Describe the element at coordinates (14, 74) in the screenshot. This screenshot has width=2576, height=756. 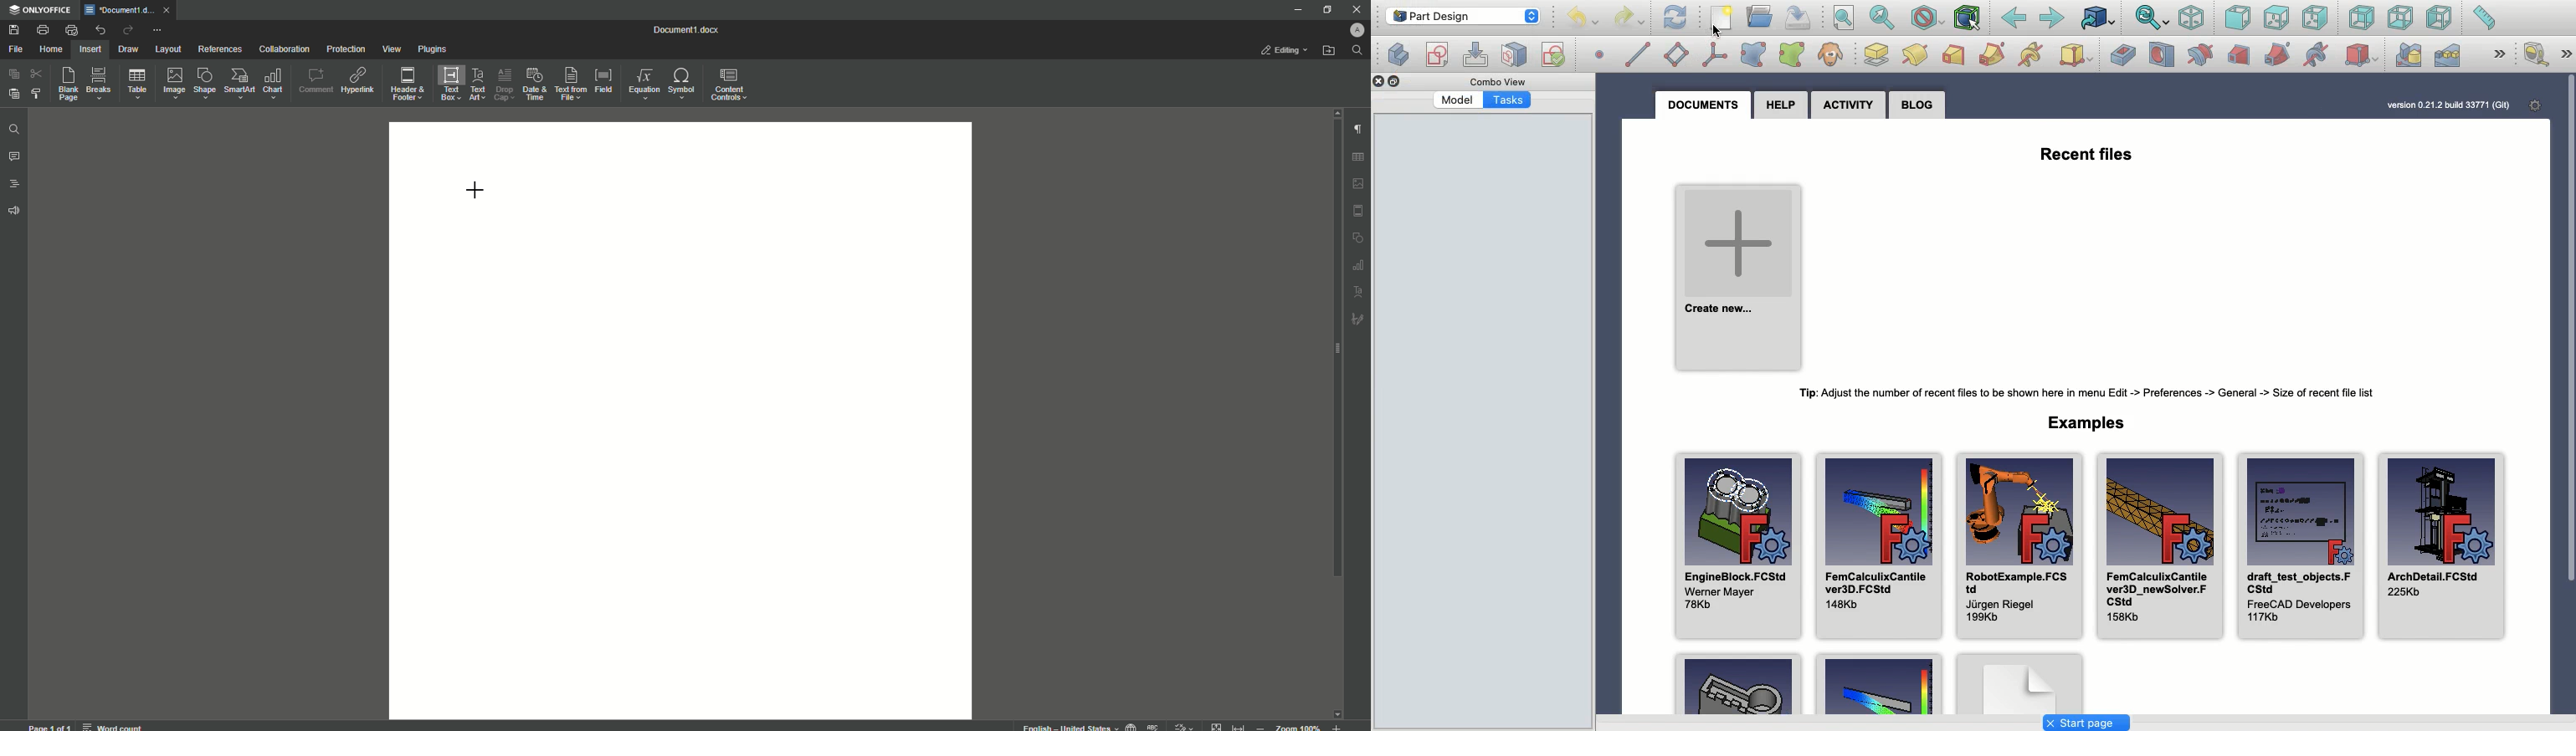
I see `Copy` at that location.